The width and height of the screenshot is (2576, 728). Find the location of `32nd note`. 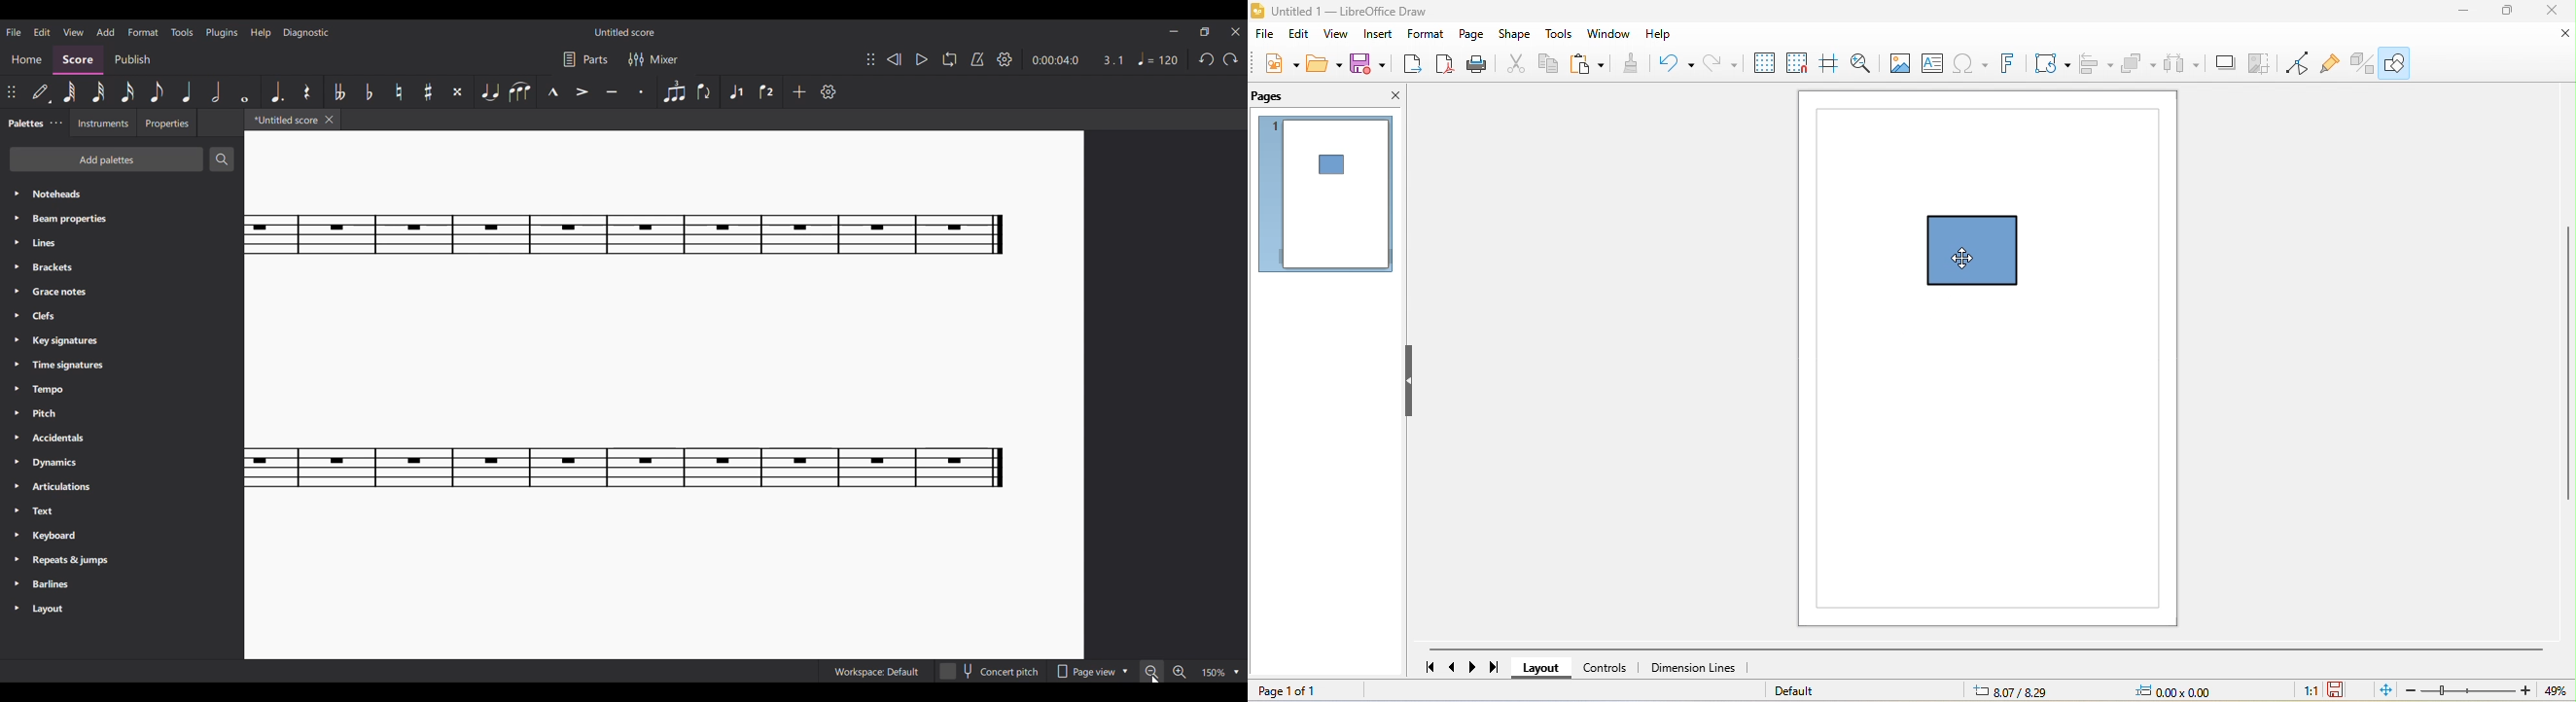

32nd note is located at coordinates (98, 92).